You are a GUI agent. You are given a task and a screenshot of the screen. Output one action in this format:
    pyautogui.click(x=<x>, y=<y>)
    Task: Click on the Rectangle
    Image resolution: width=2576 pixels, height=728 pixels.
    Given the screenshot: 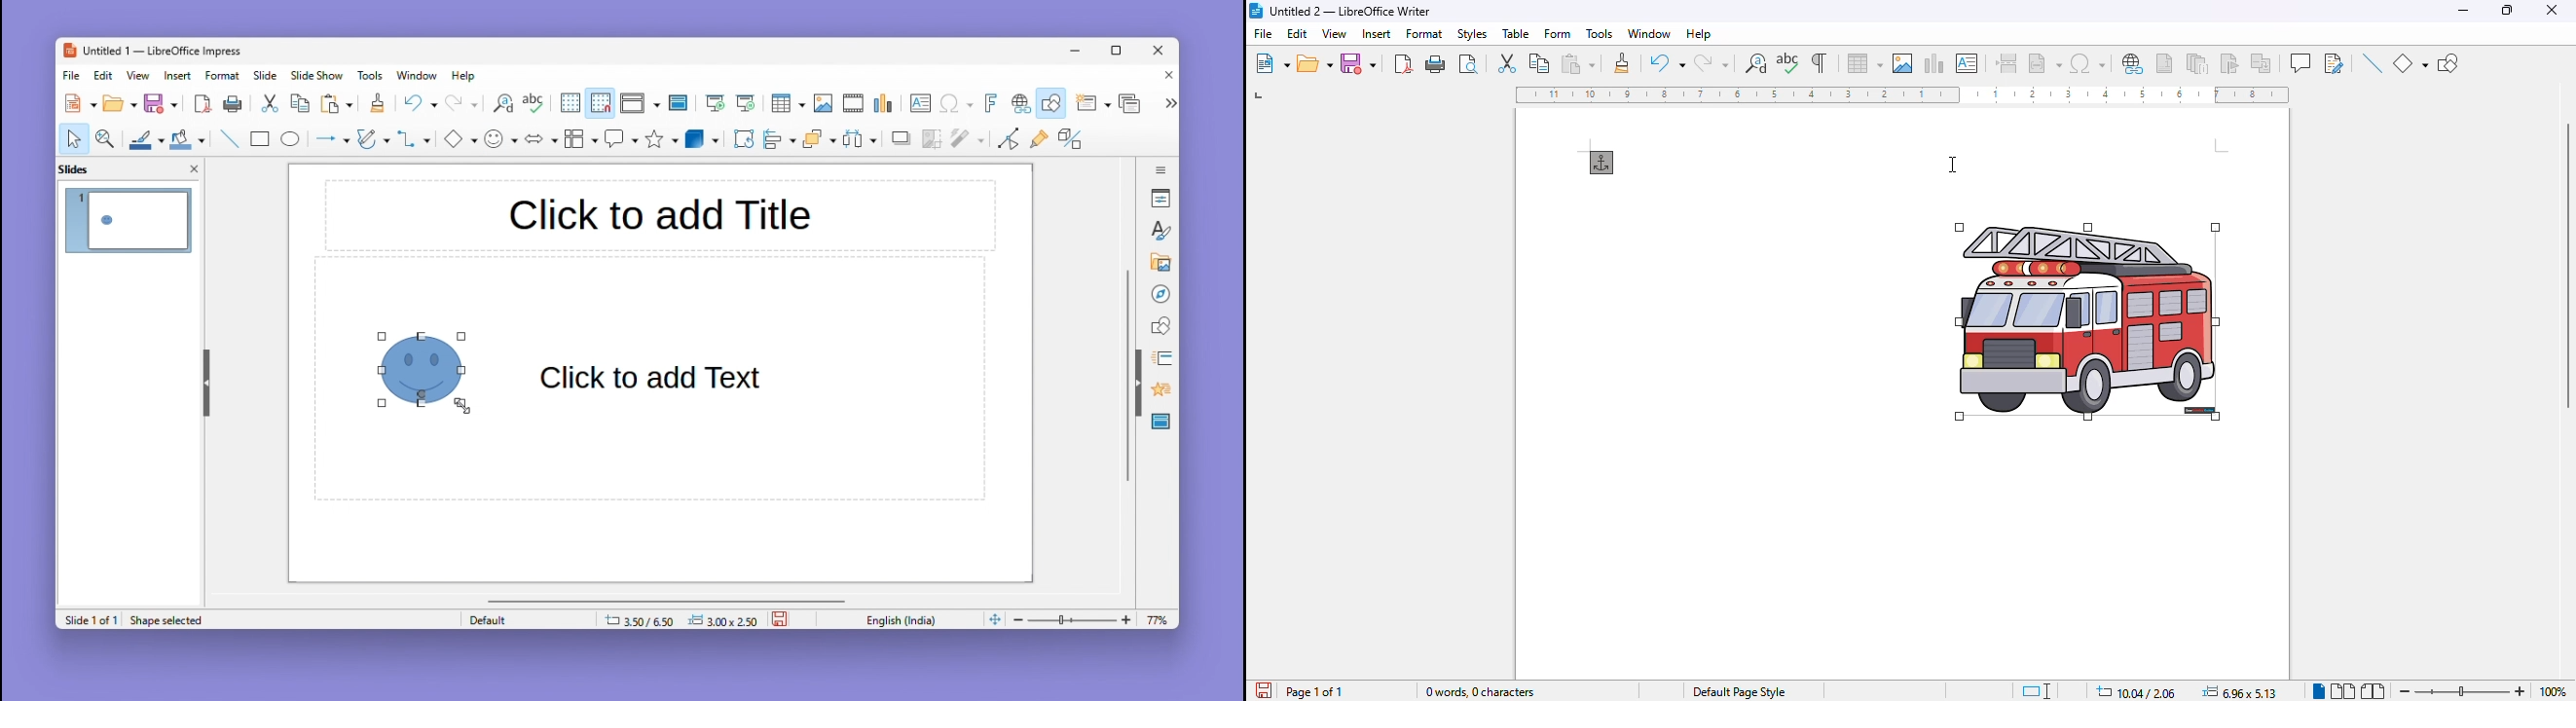 What is the action you would take?
    pyautogui.click(x=258, y=138)
    